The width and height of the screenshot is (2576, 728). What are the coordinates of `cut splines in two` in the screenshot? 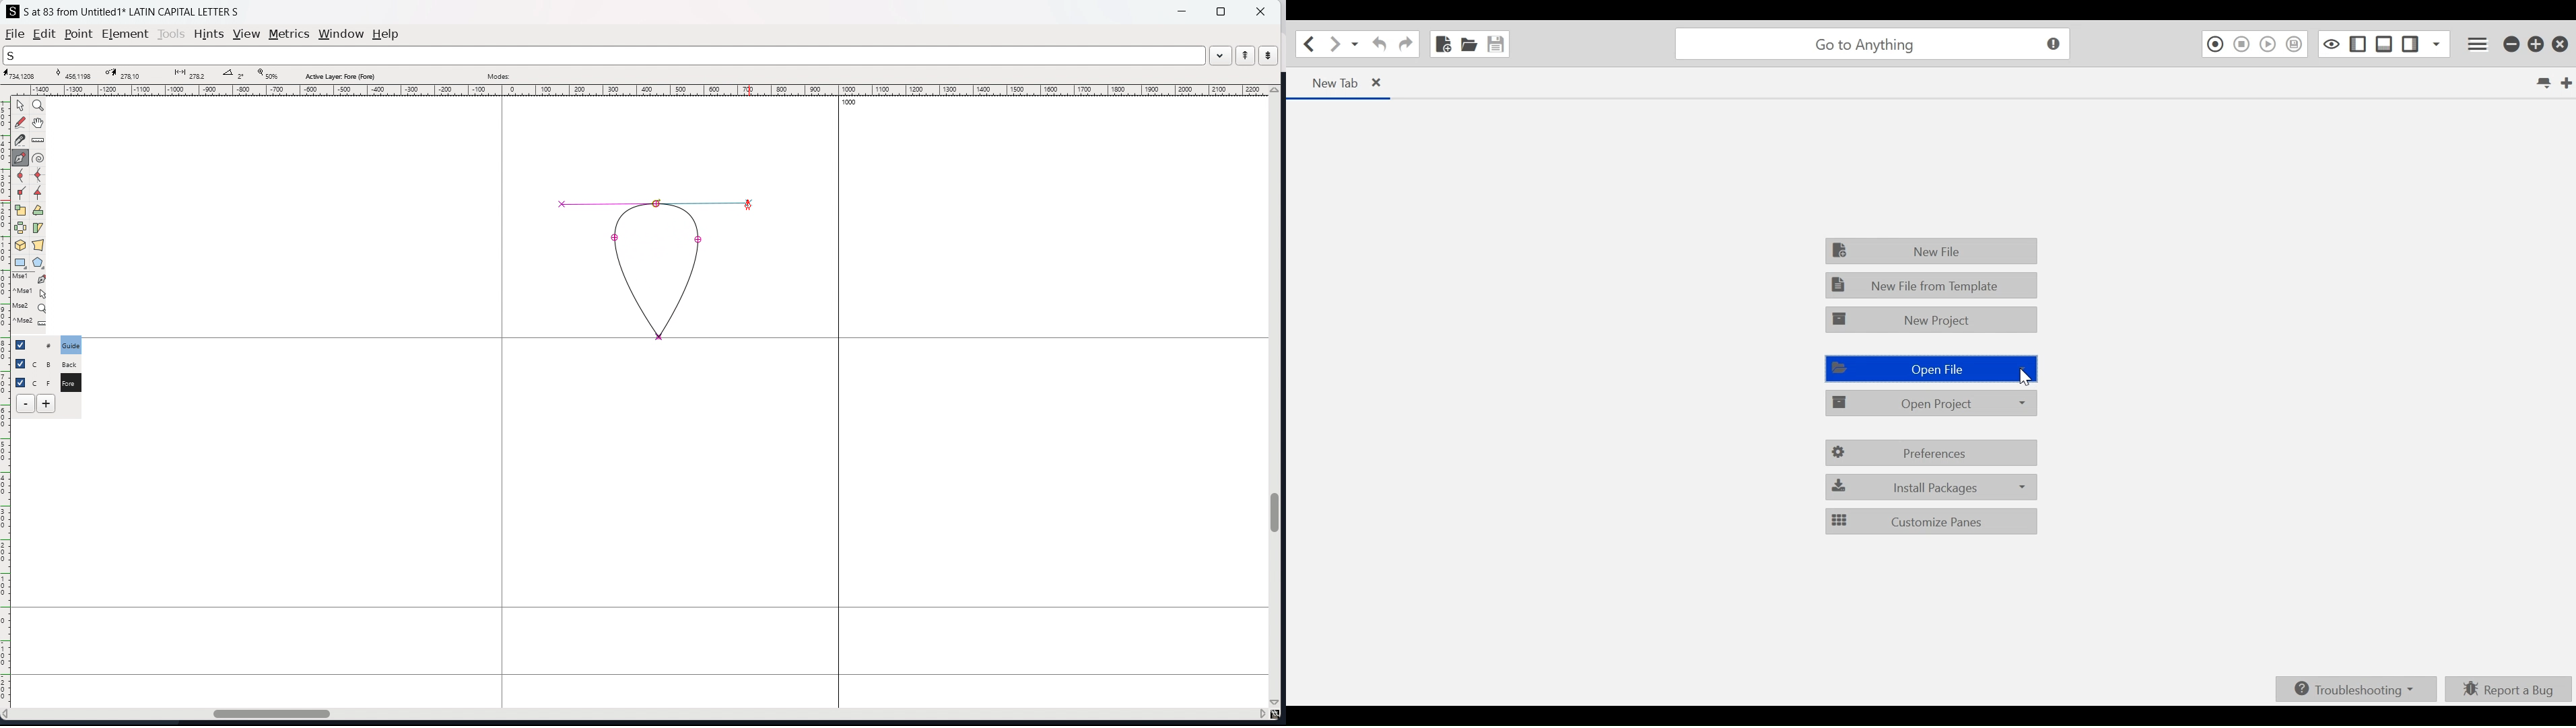 It's located at (20, 140).